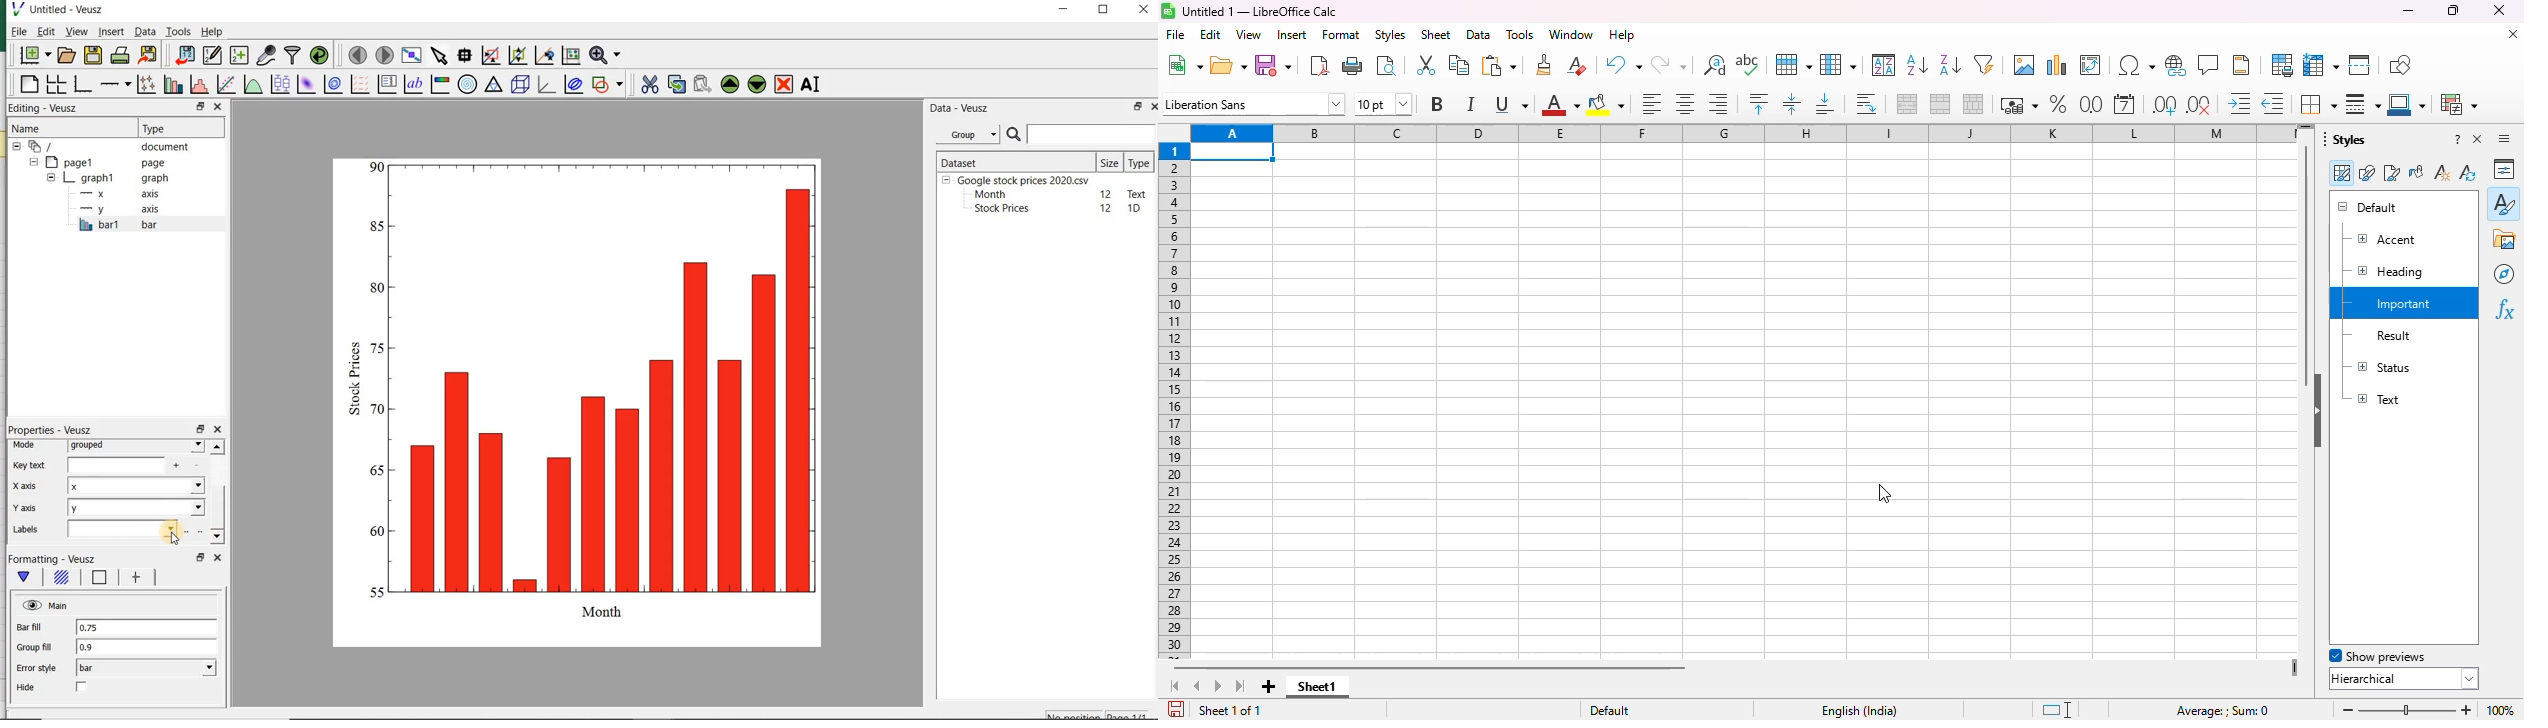  I want to click on export directly as PDF, so click(1320, 65).